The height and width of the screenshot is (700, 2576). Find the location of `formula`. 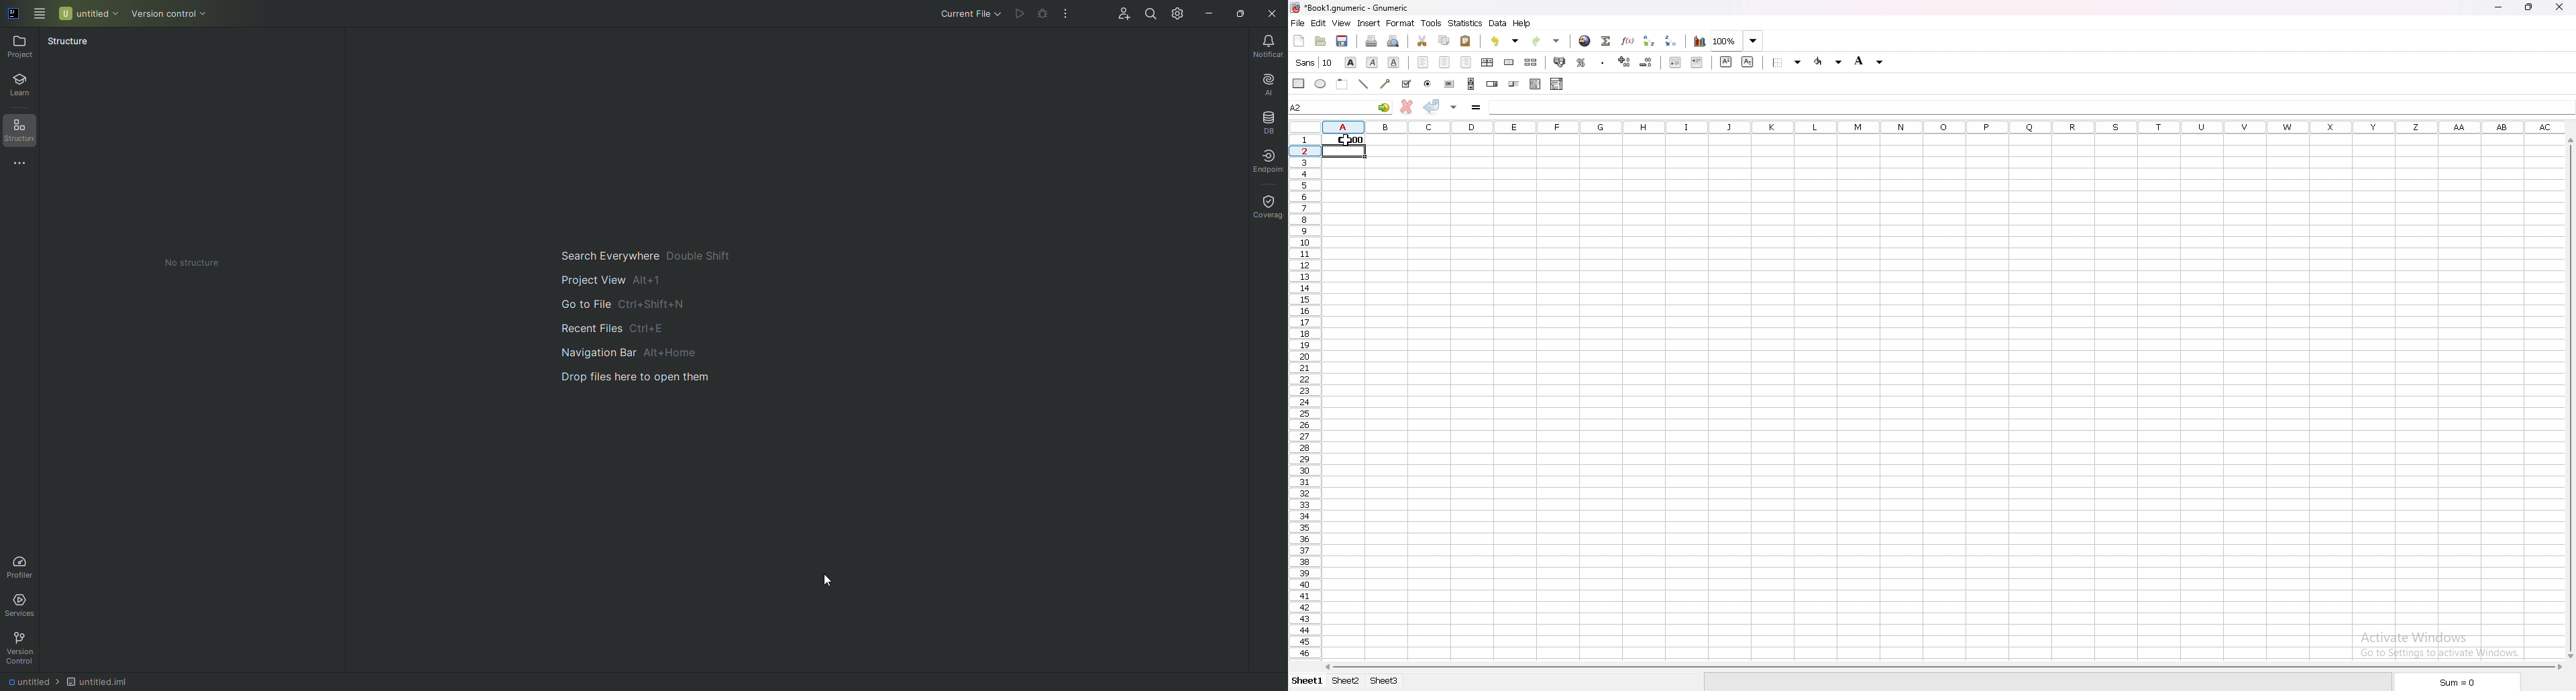

formula is located at coordinates (1476, 107).